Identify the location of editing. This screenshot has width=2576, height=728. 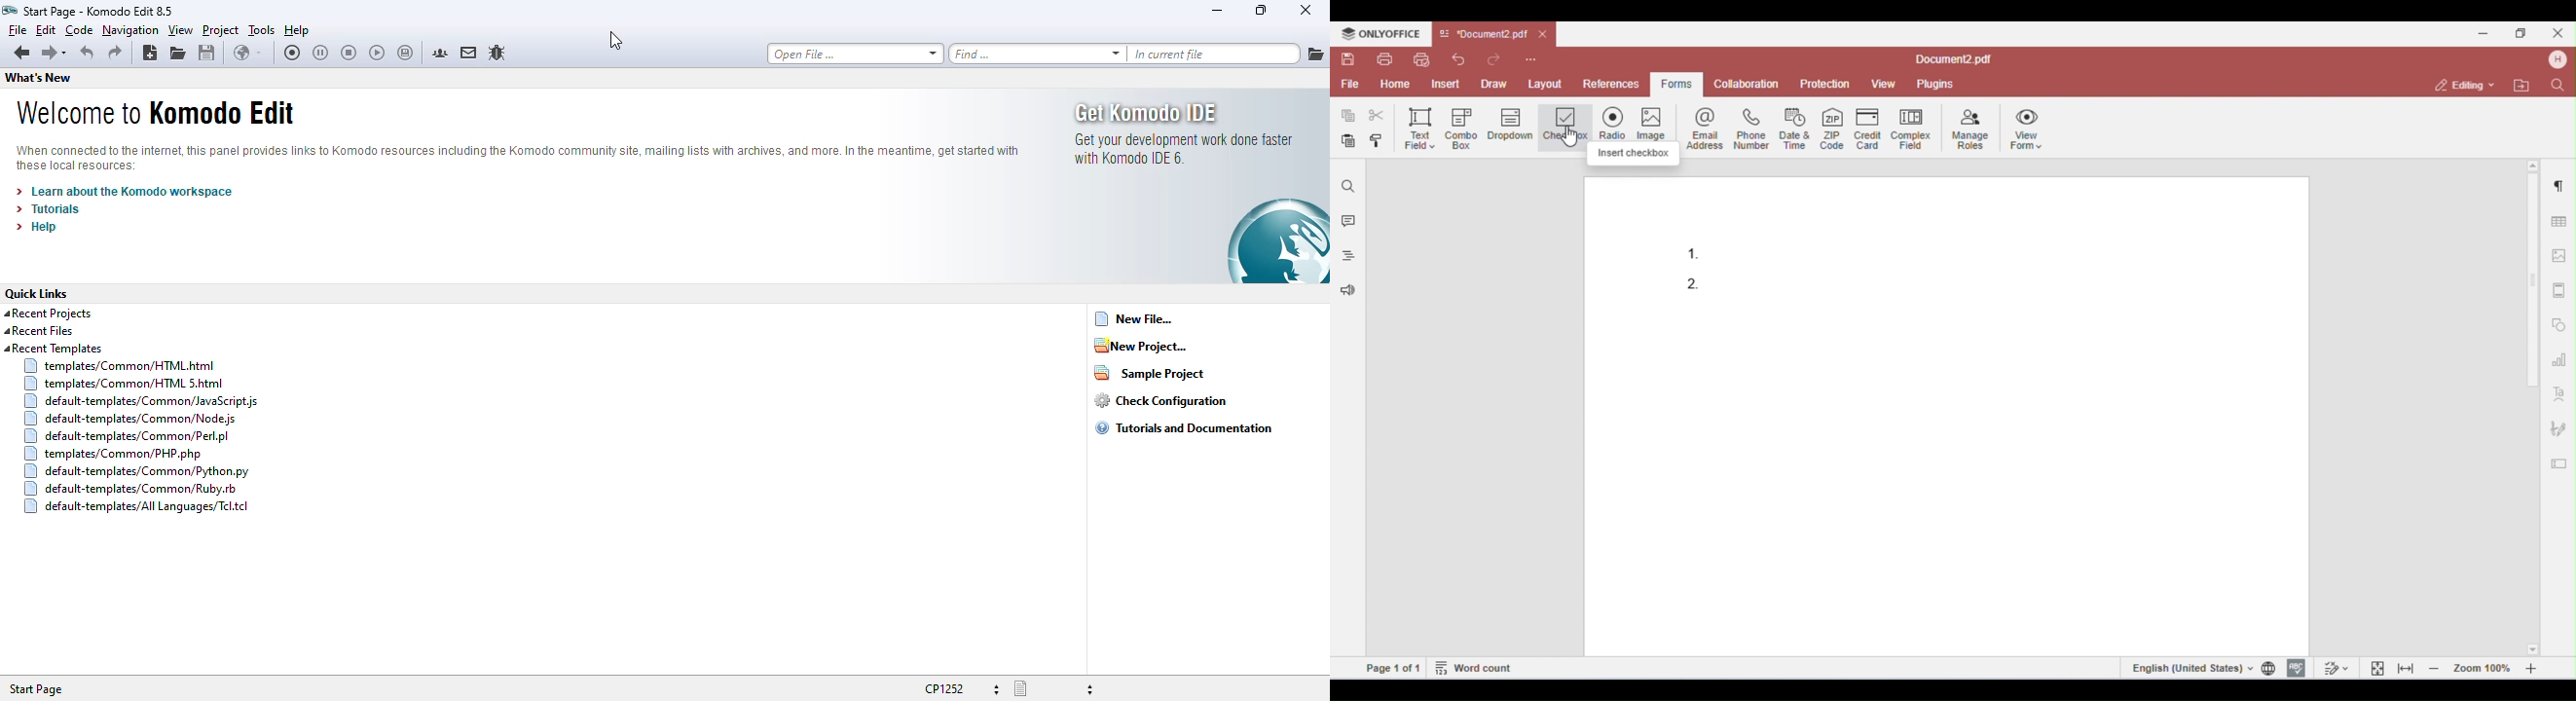
(2466, 84).